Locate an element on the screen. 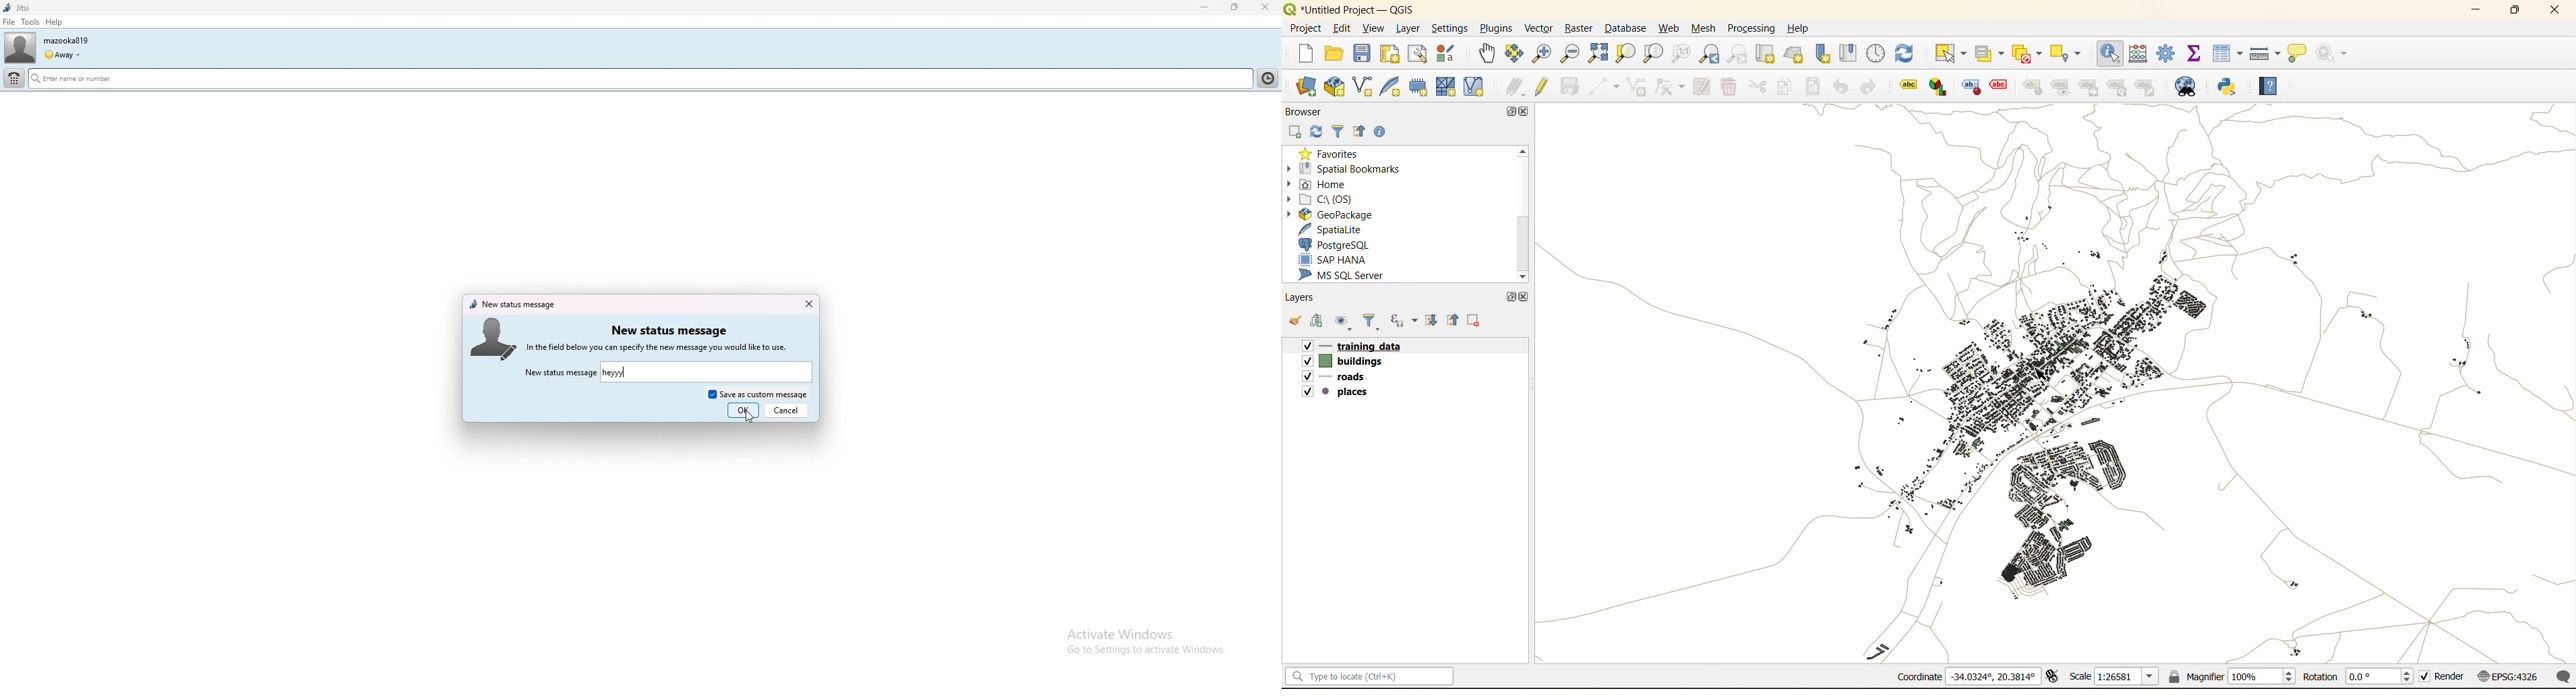 The image size is (2576, 700). new status message is located at coordinates (668, 330).